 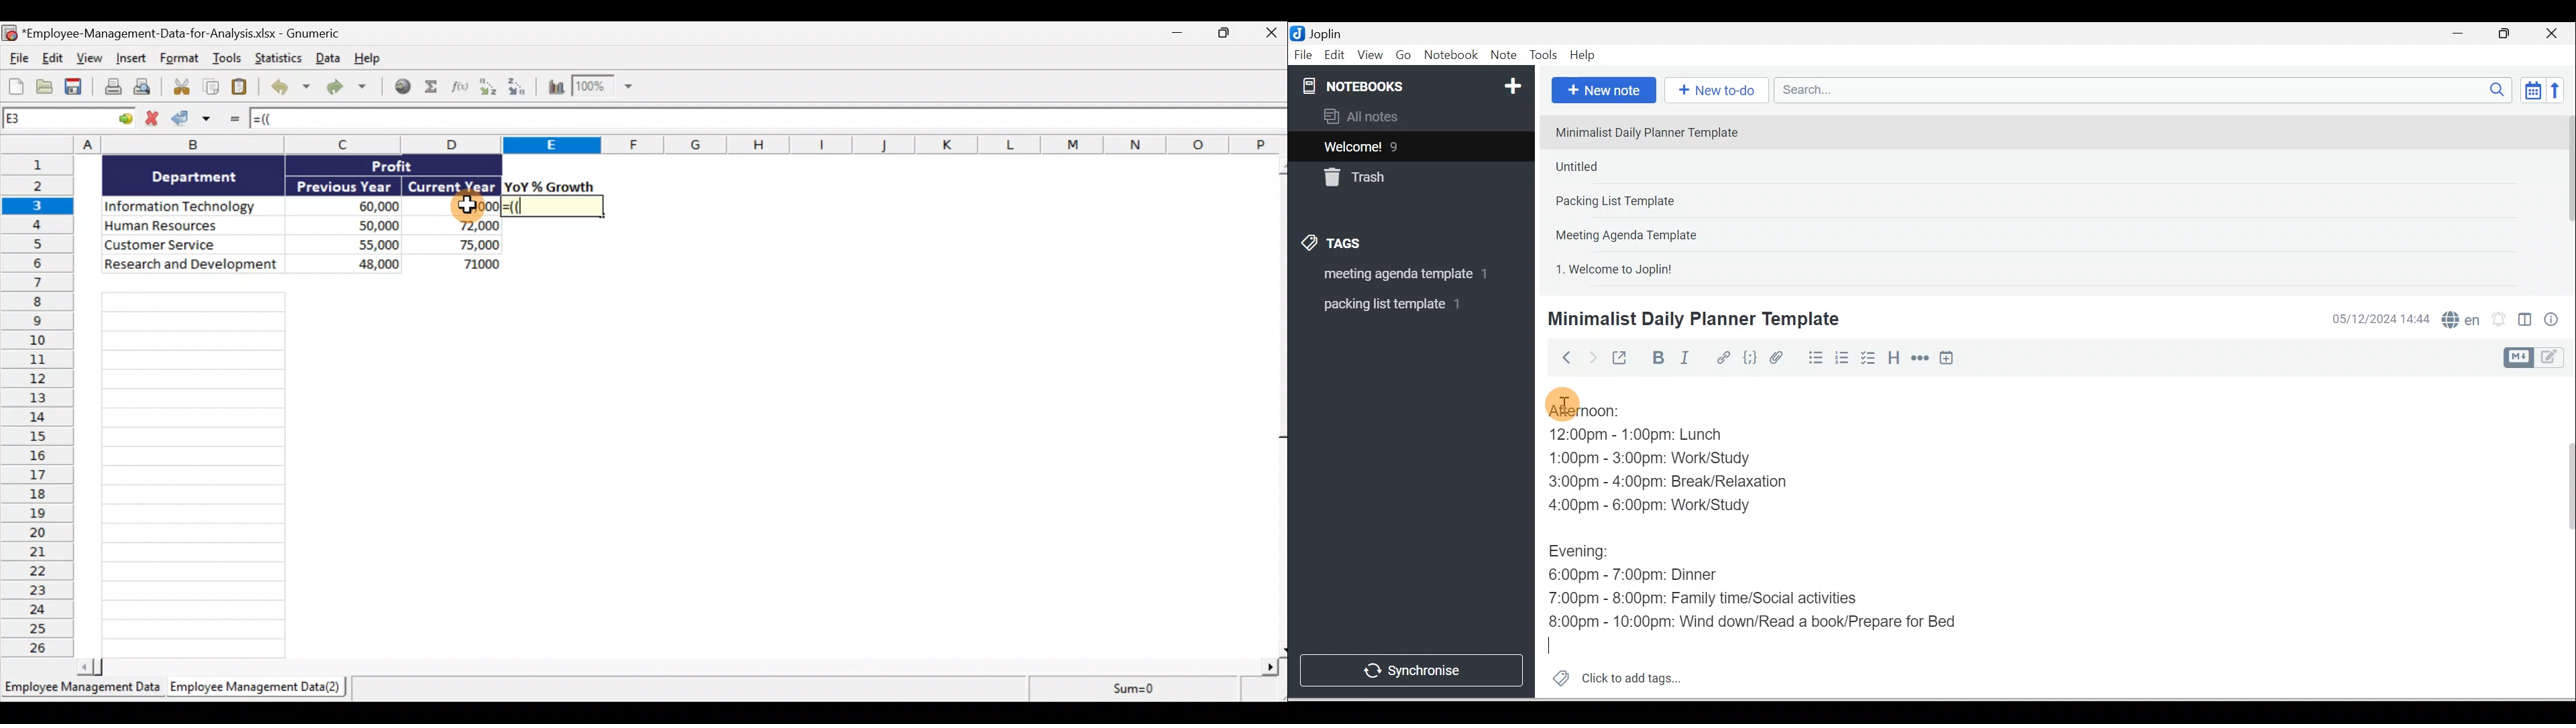 I want to click on 6:00pm - 7:00pm: Dinner, so click(x=1643, y=575).